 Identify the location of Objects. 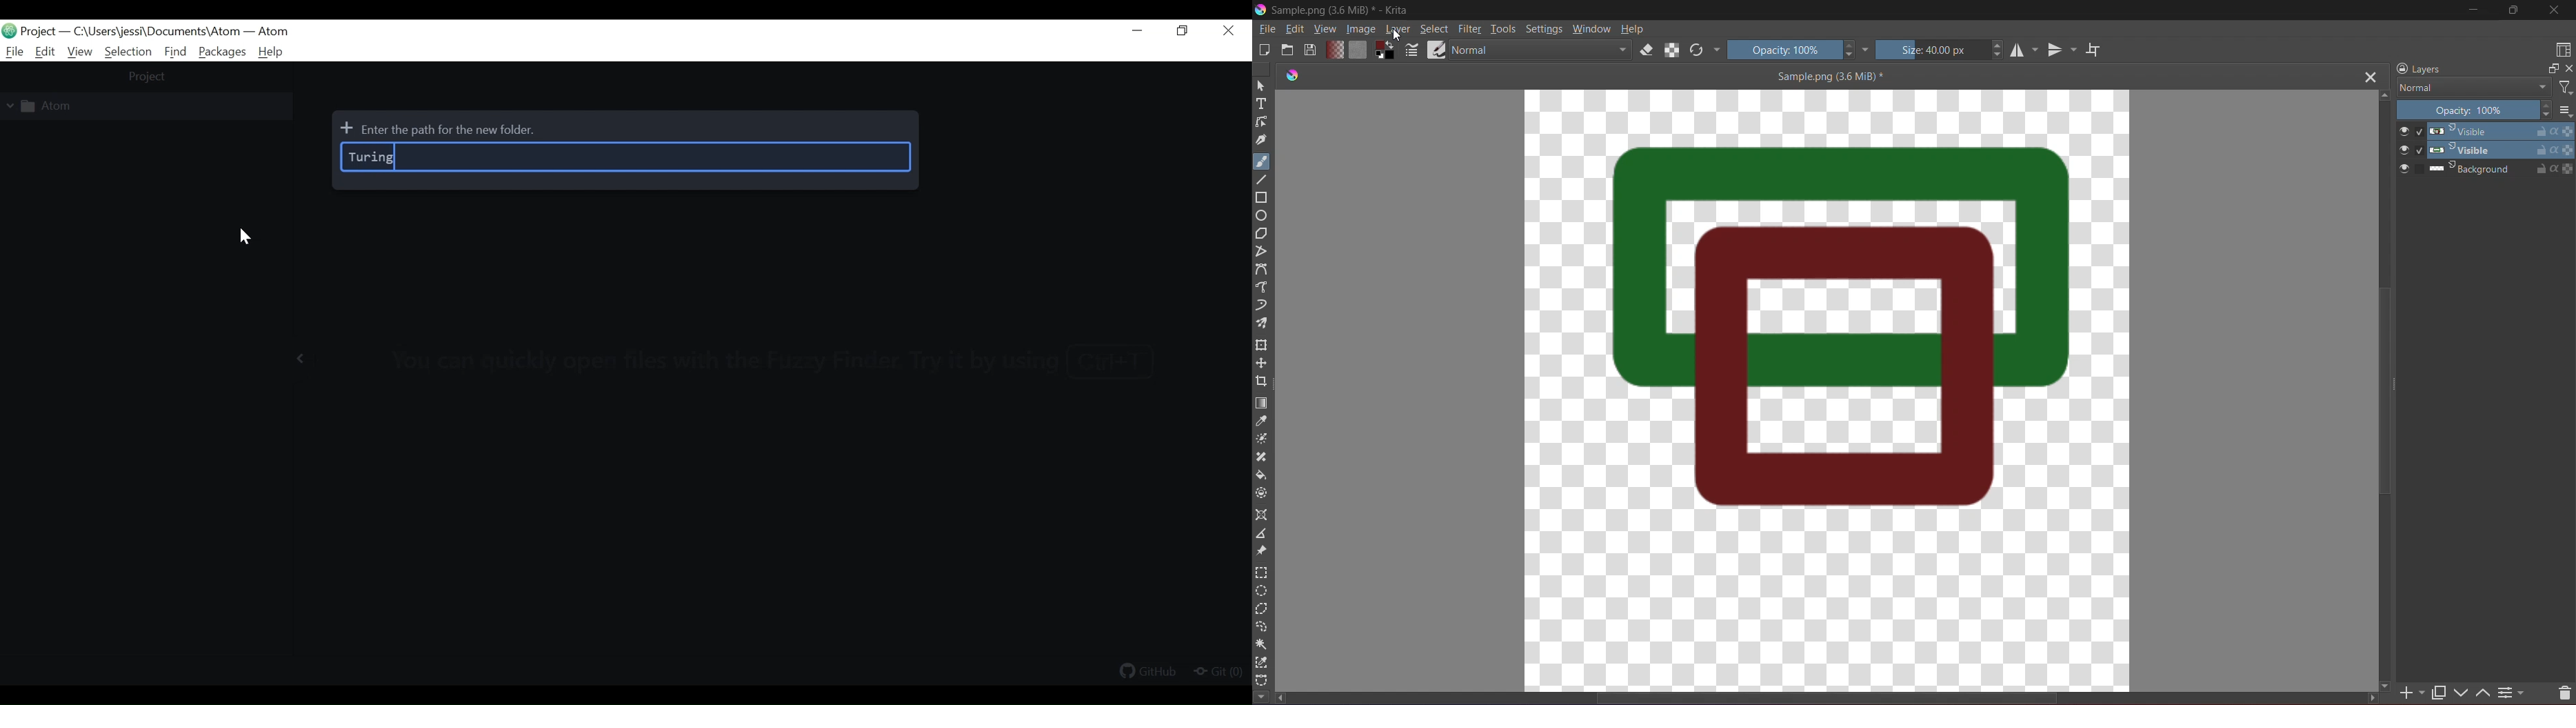
(1838, 335).